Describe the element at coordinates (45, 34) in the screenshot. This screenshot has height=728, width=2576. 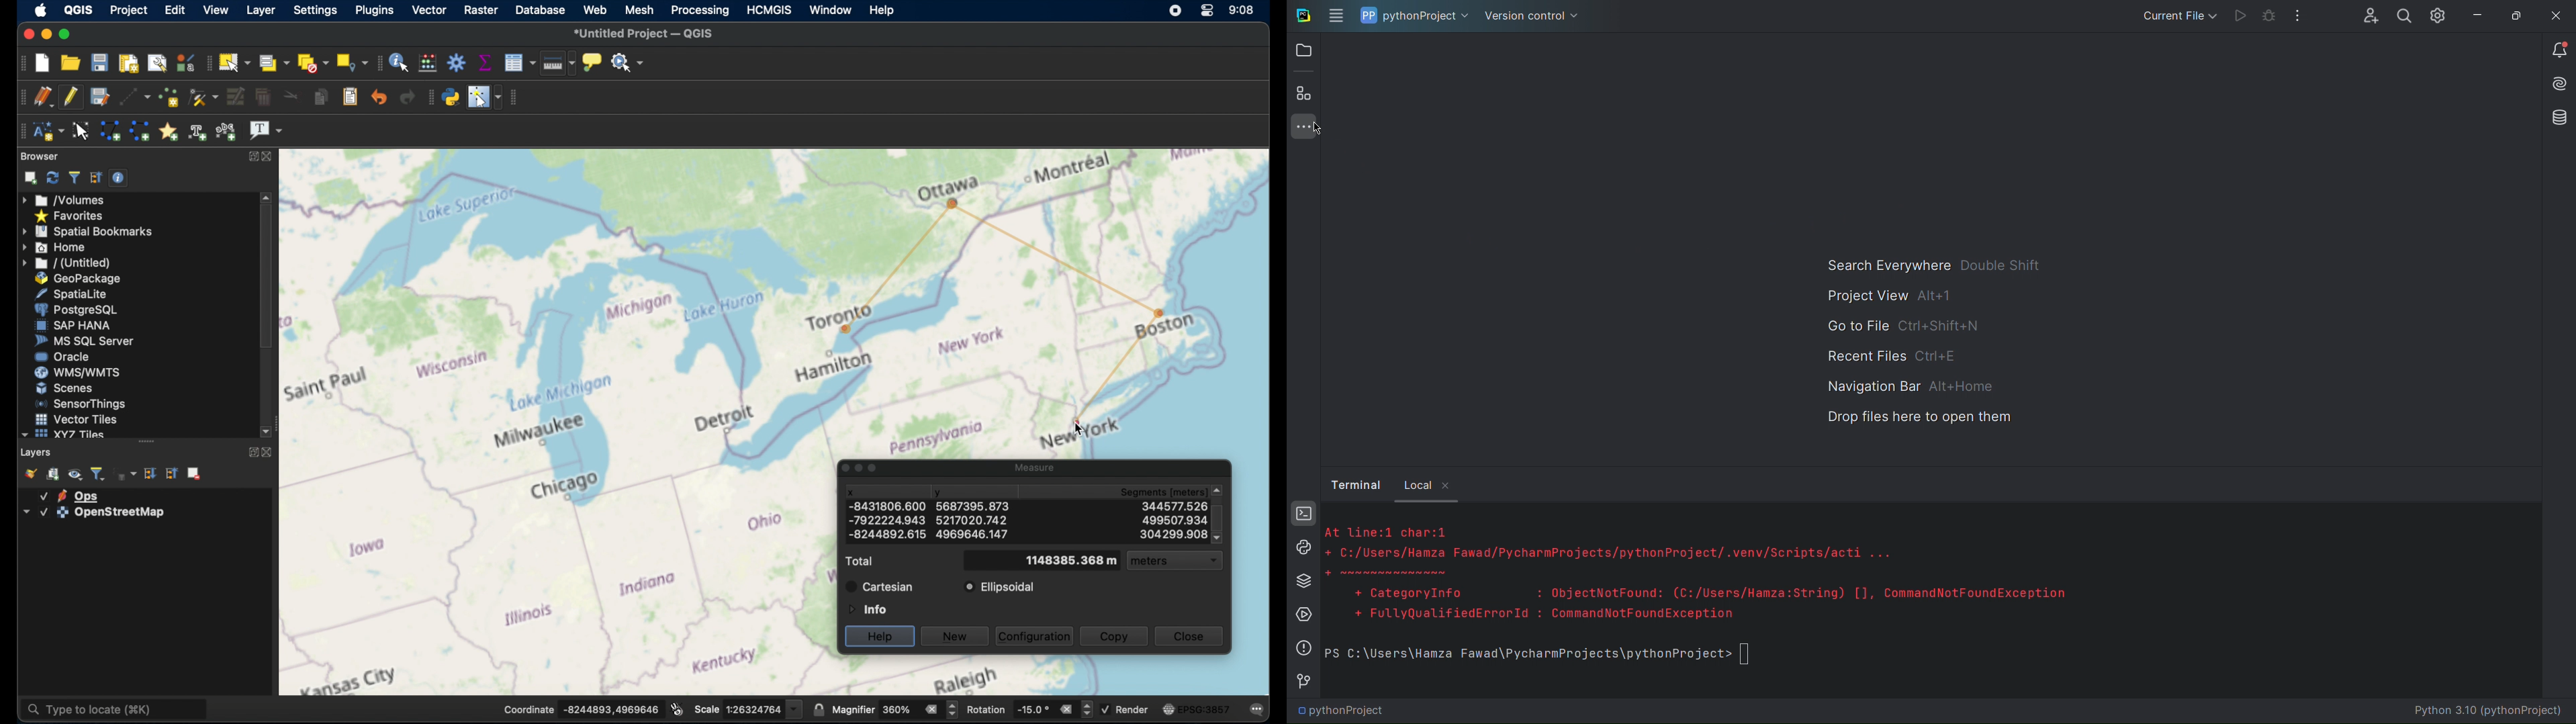
I see `minimize` at that location.